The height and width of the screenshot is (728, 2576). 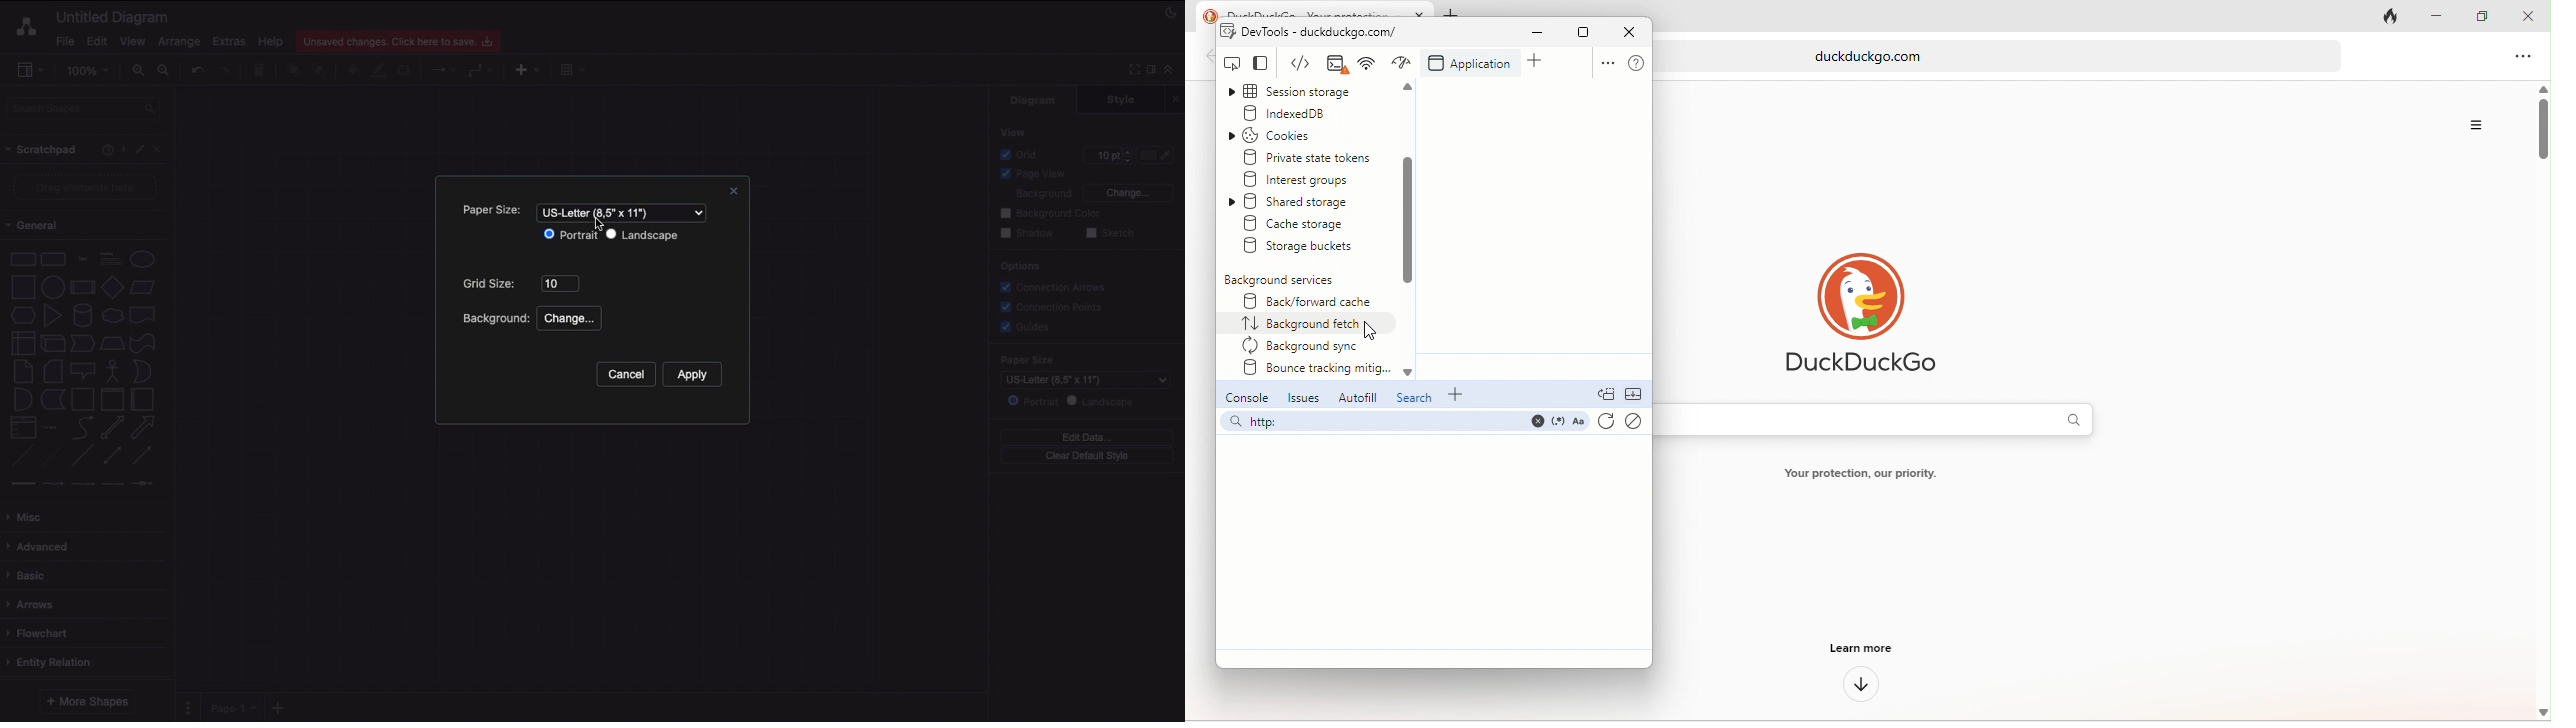 I want to click on Zoom out, so click(x=166, y=72).